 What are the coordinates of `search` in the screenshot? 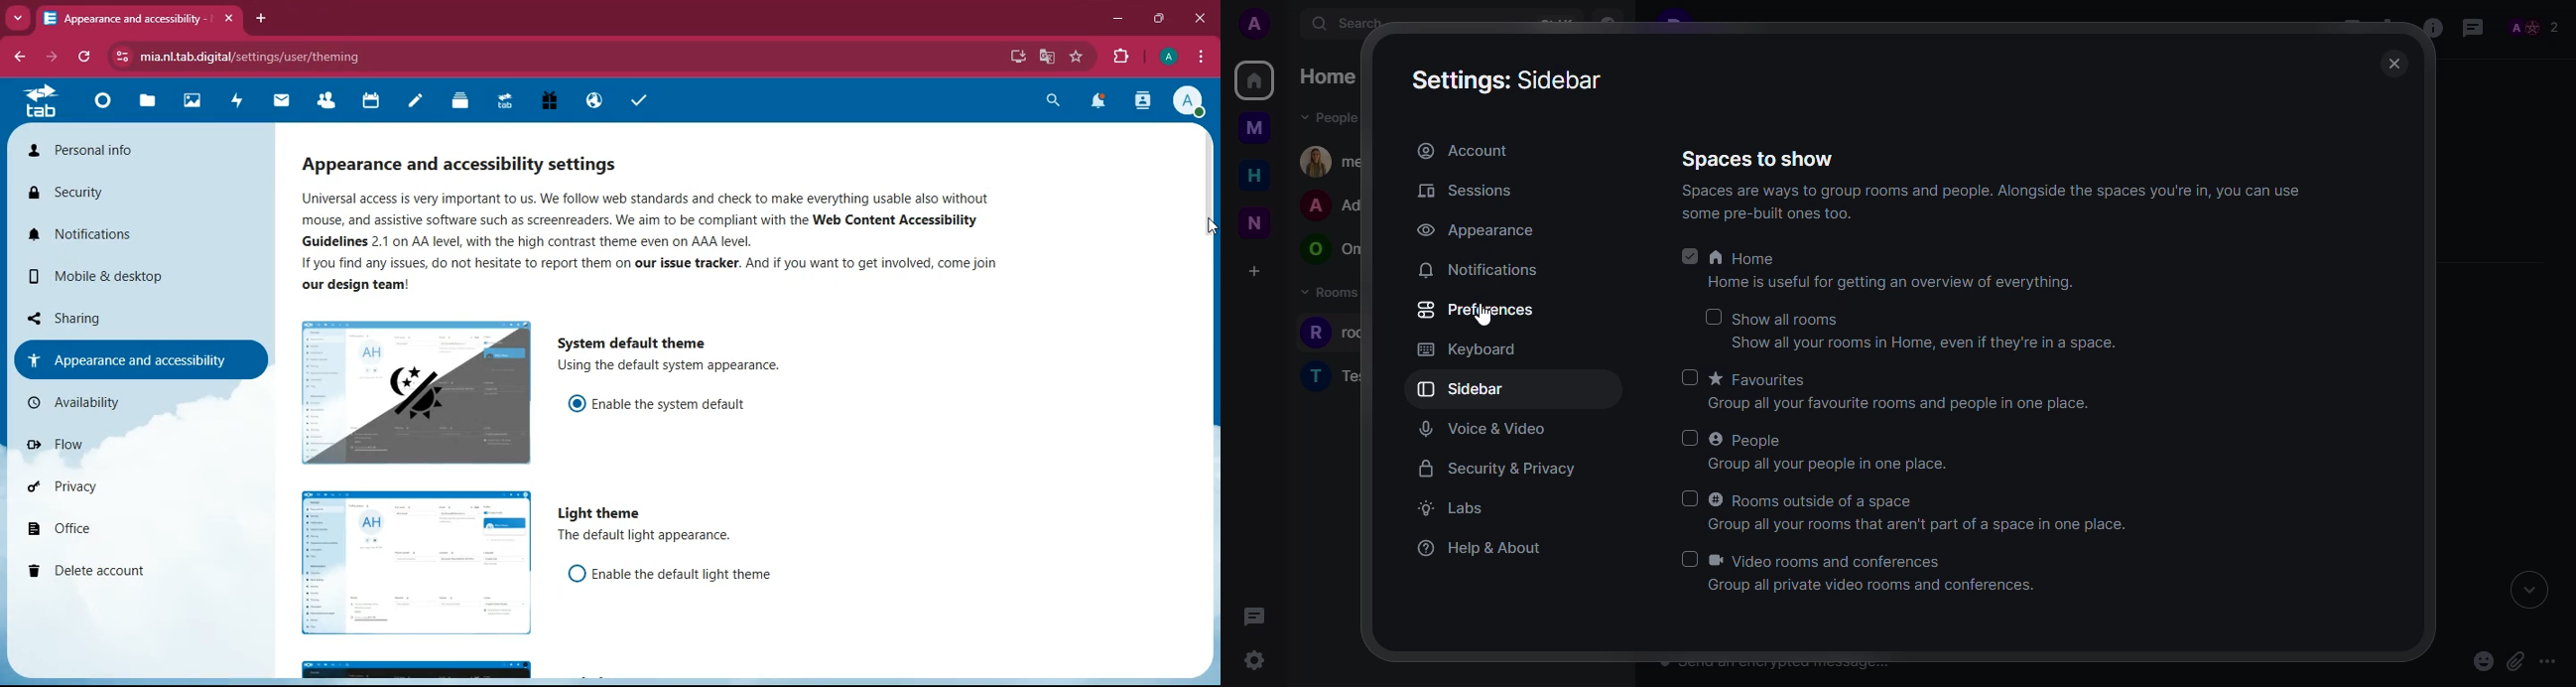 It's located at (1049, 102).